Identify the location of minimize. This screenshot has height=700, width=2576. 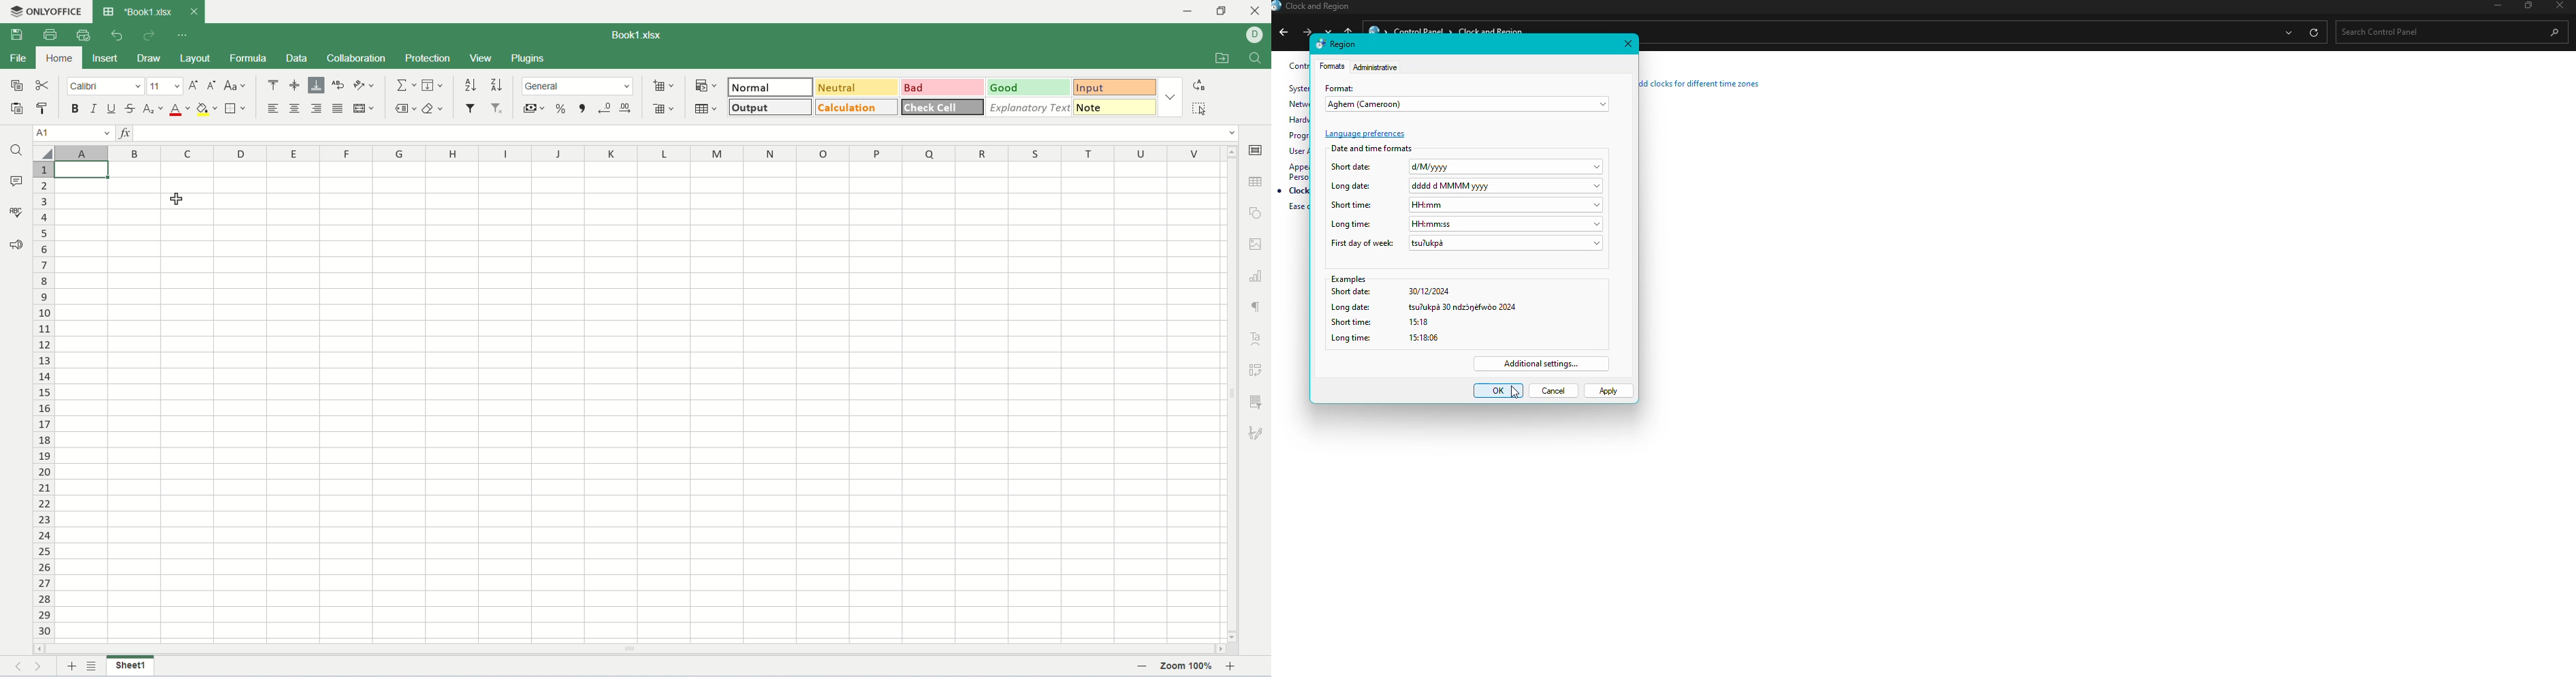
(1185, 10).